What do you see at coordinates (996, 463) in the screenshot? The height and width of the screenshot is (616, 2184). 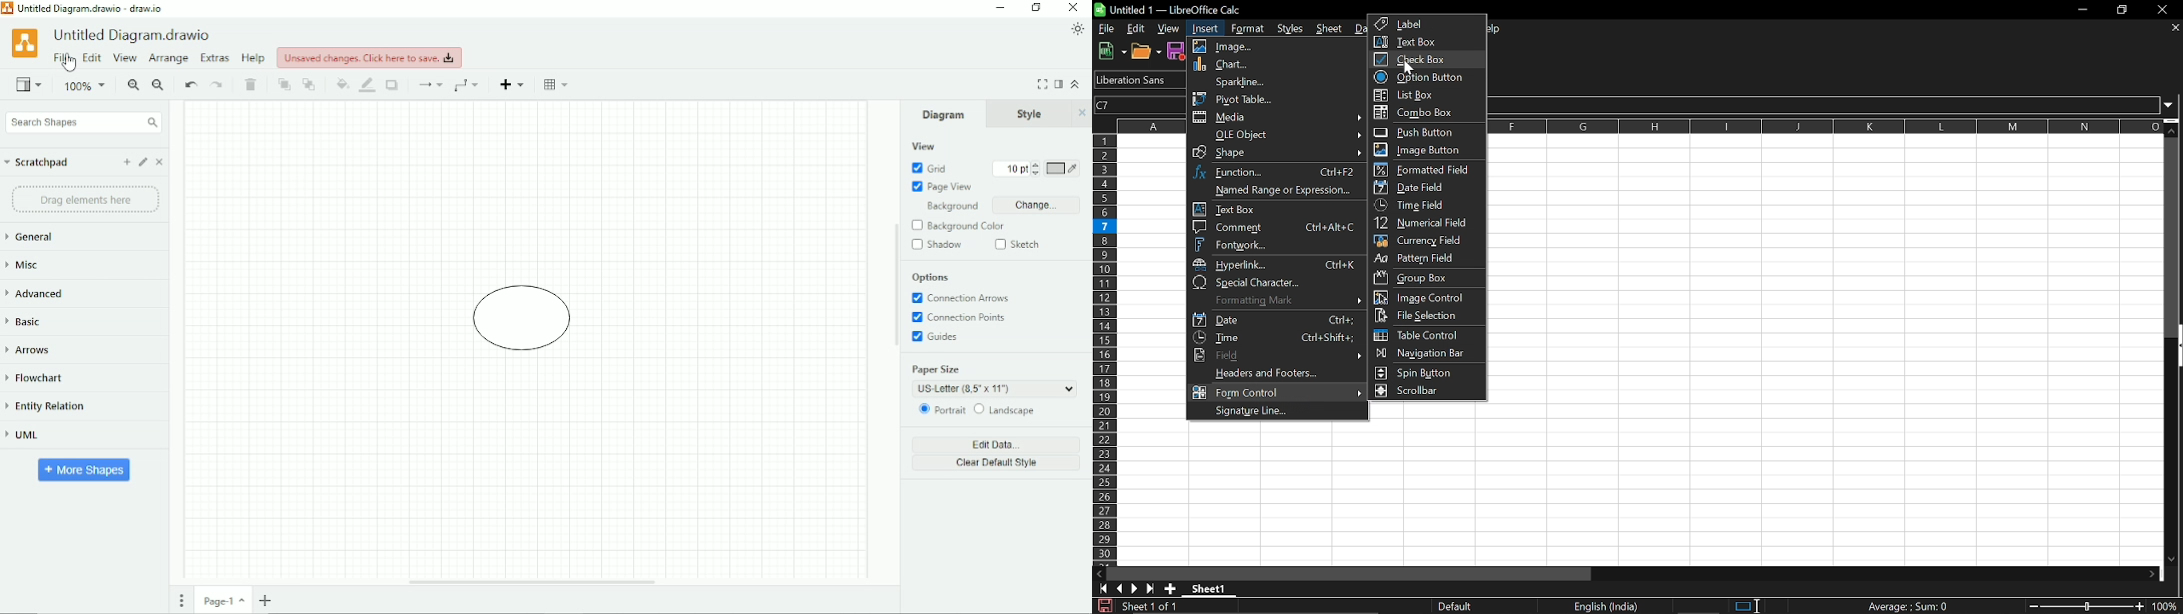 I see `Clear Default Style` at bounding box center [996, 463].